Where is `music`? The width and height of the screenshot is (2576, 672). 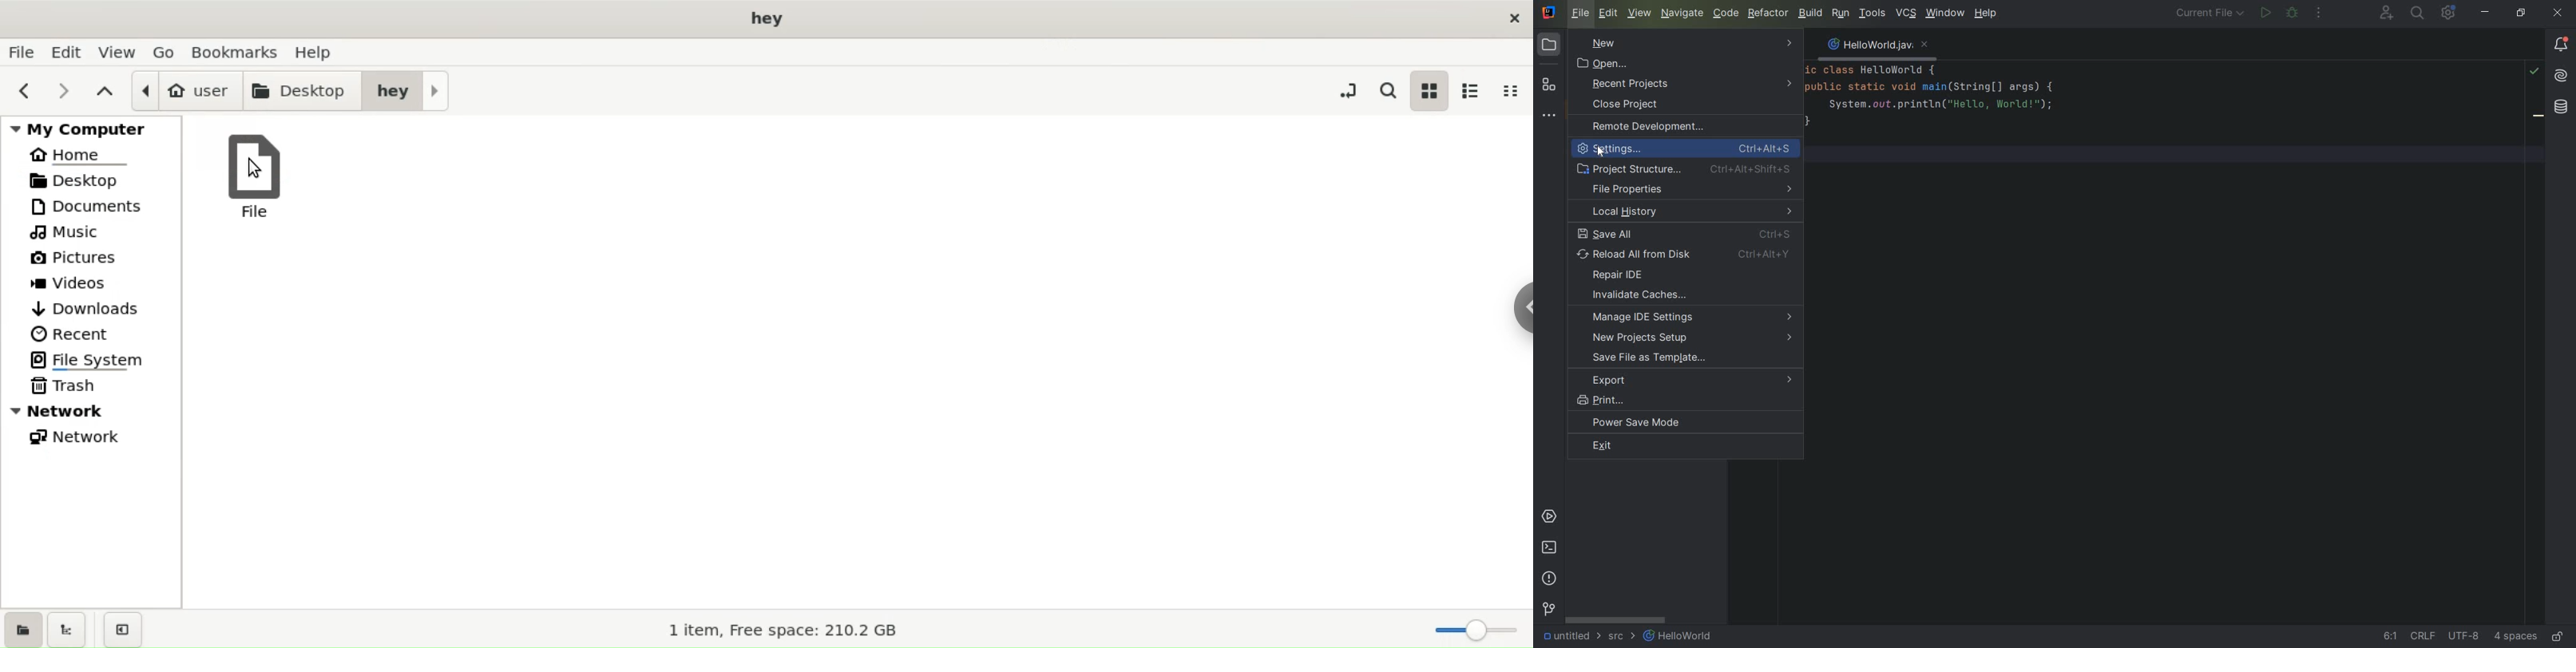
music is located at coordinates (93, 234).